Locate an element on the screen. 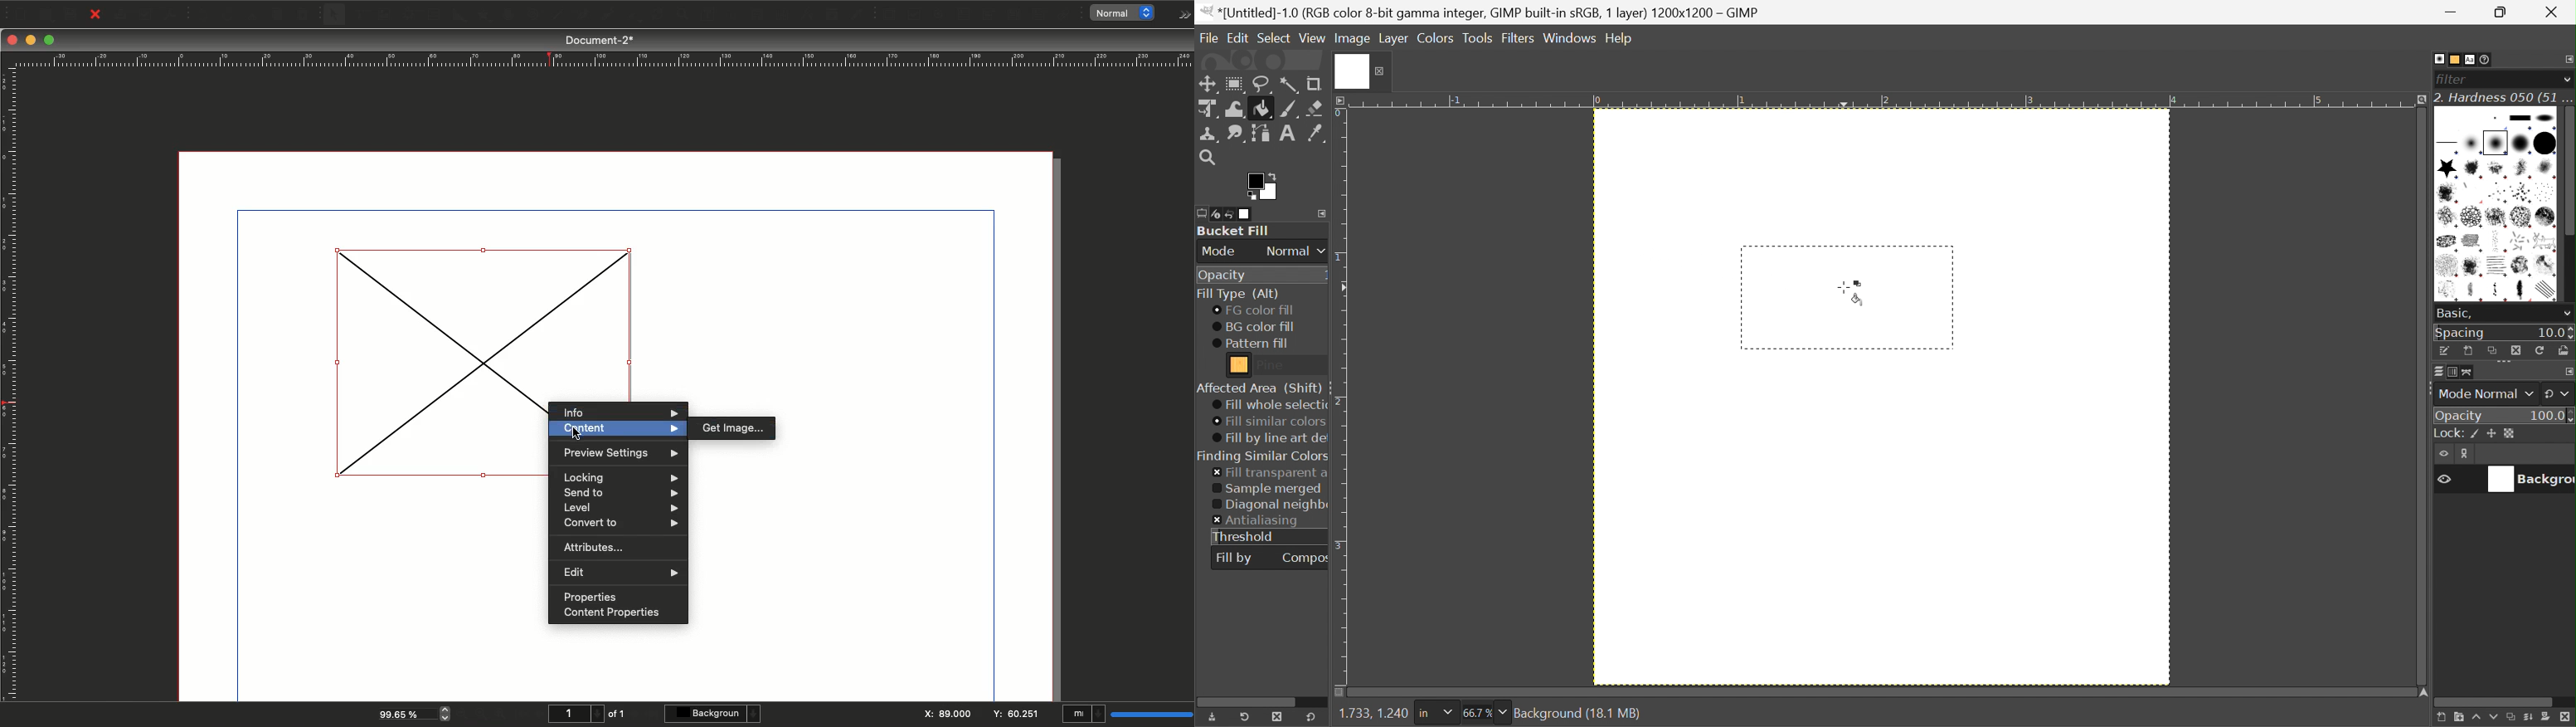  Create a new brush is located at coordinates (2469, 351).